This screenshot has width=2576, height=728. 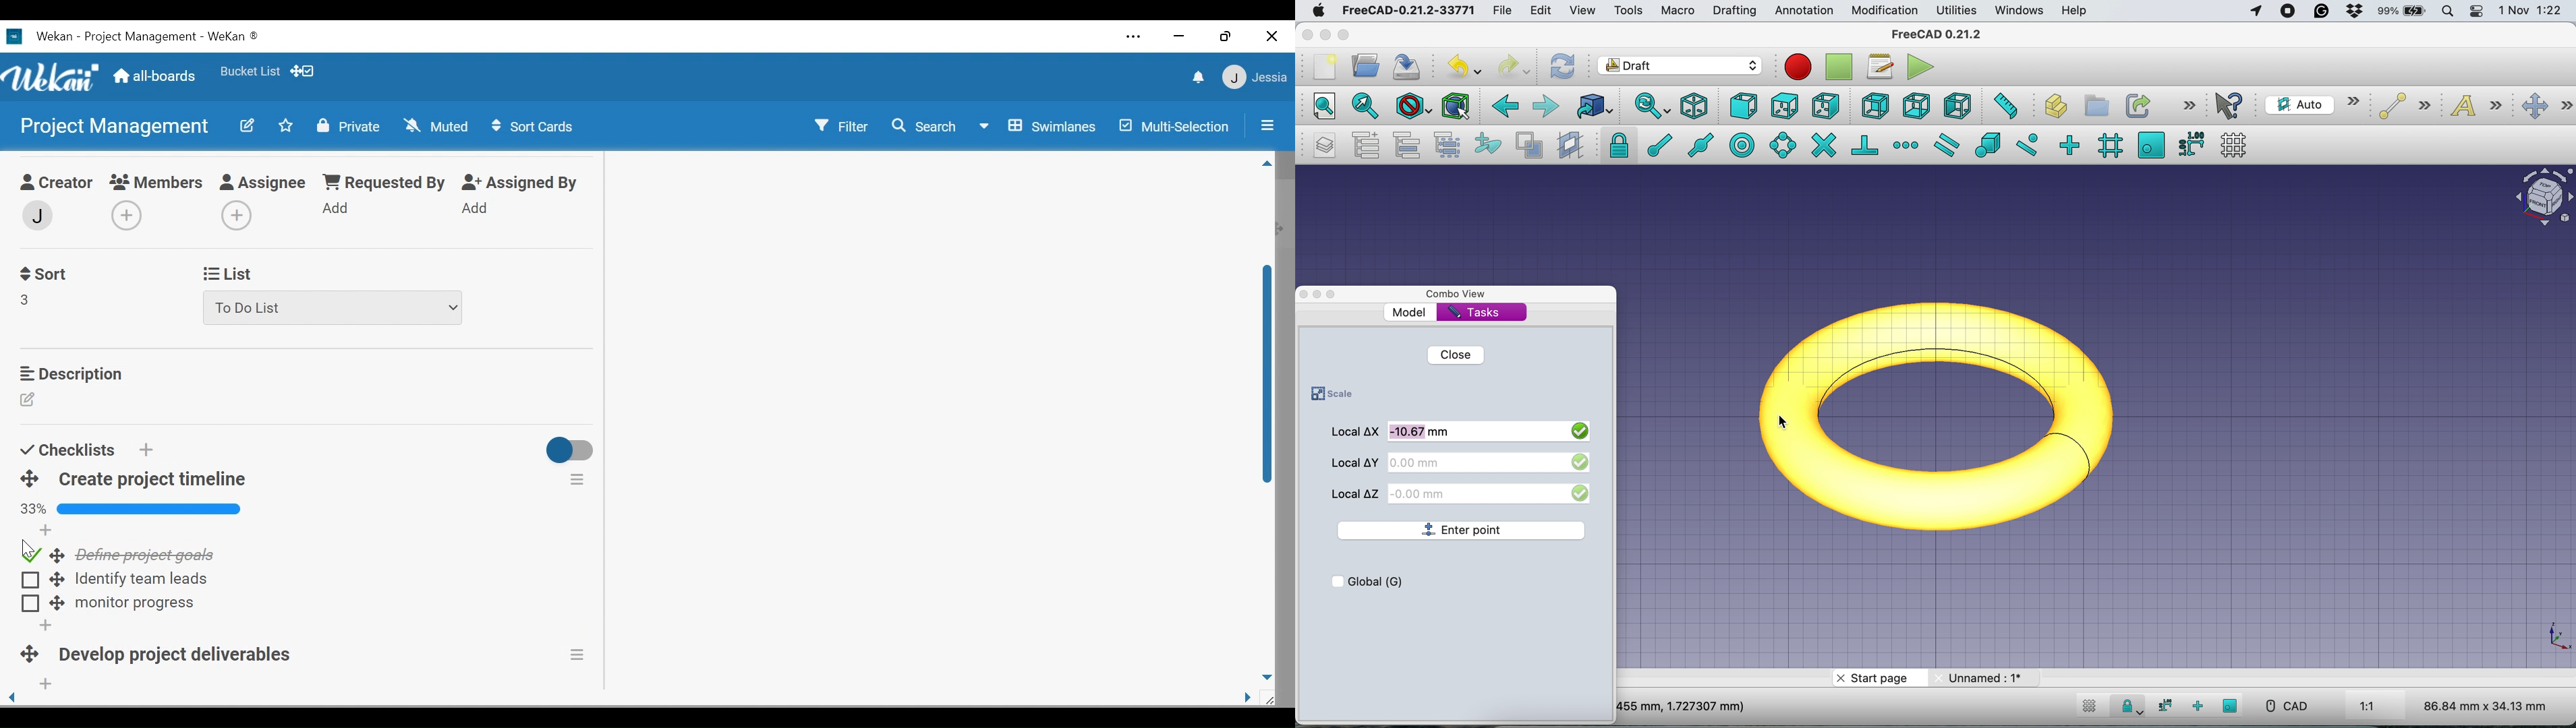 I want to click on Toggle Overlay, so click(x=1336, y=294).